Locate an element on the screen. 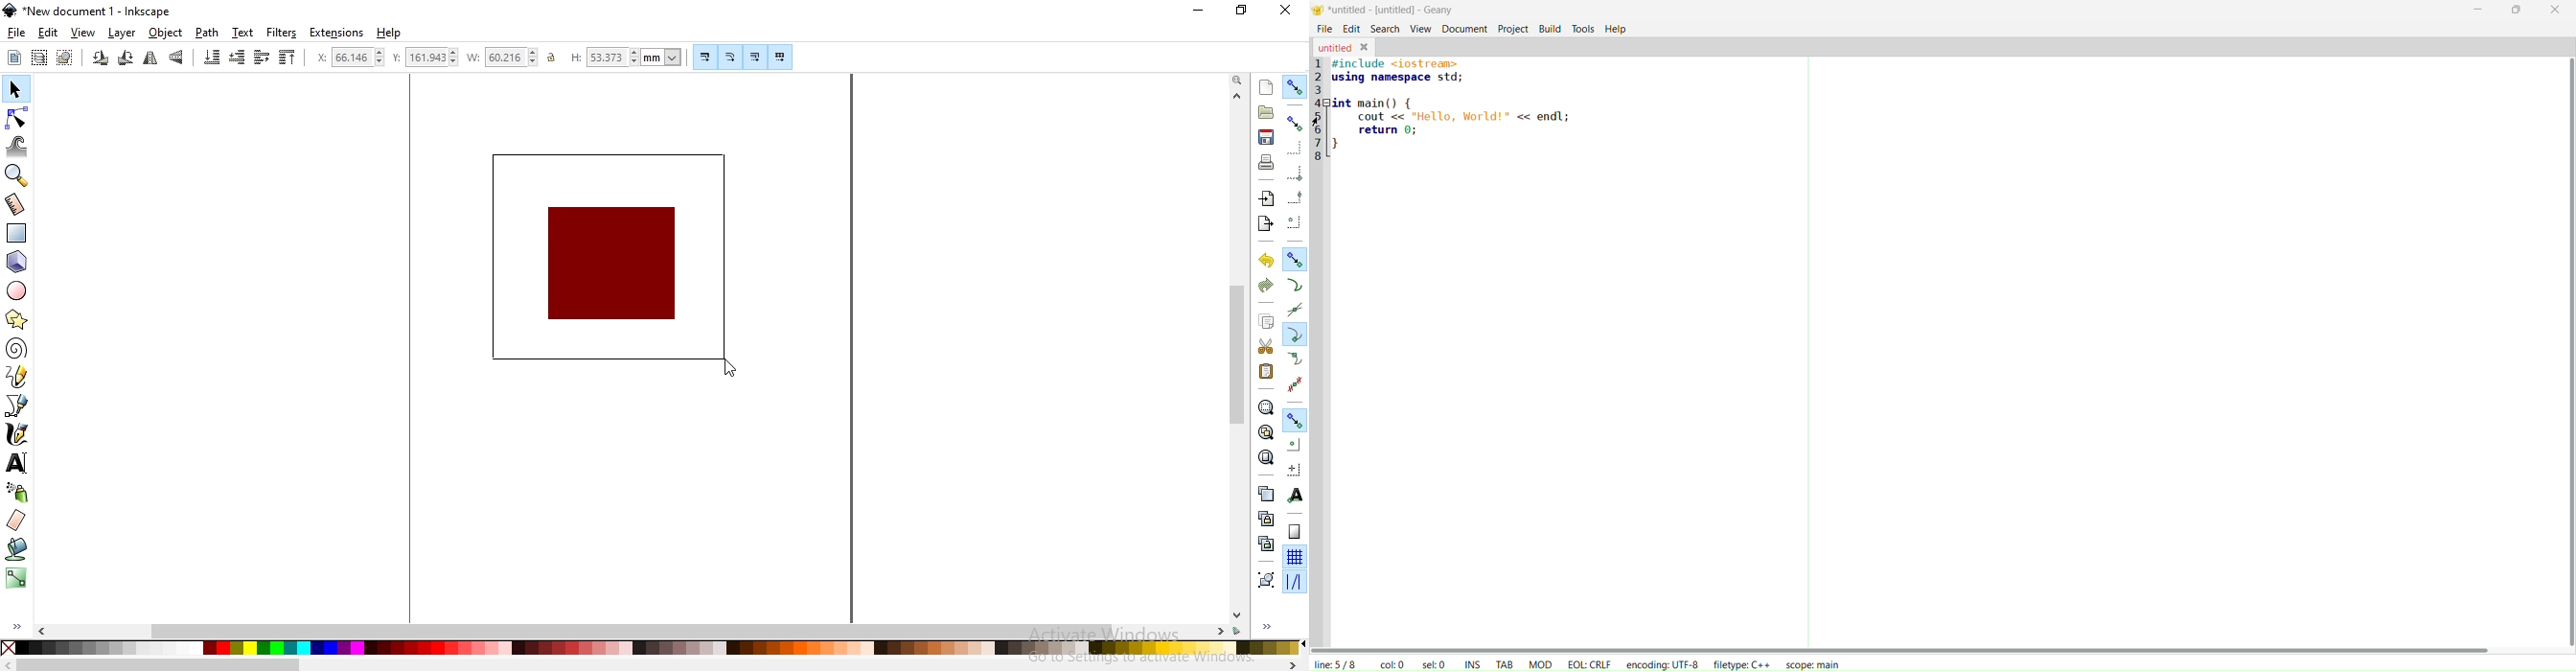 Image resolution: width=2576 pixels, height=672 pixels. group selected objects is located at coordinates (1264, 579).